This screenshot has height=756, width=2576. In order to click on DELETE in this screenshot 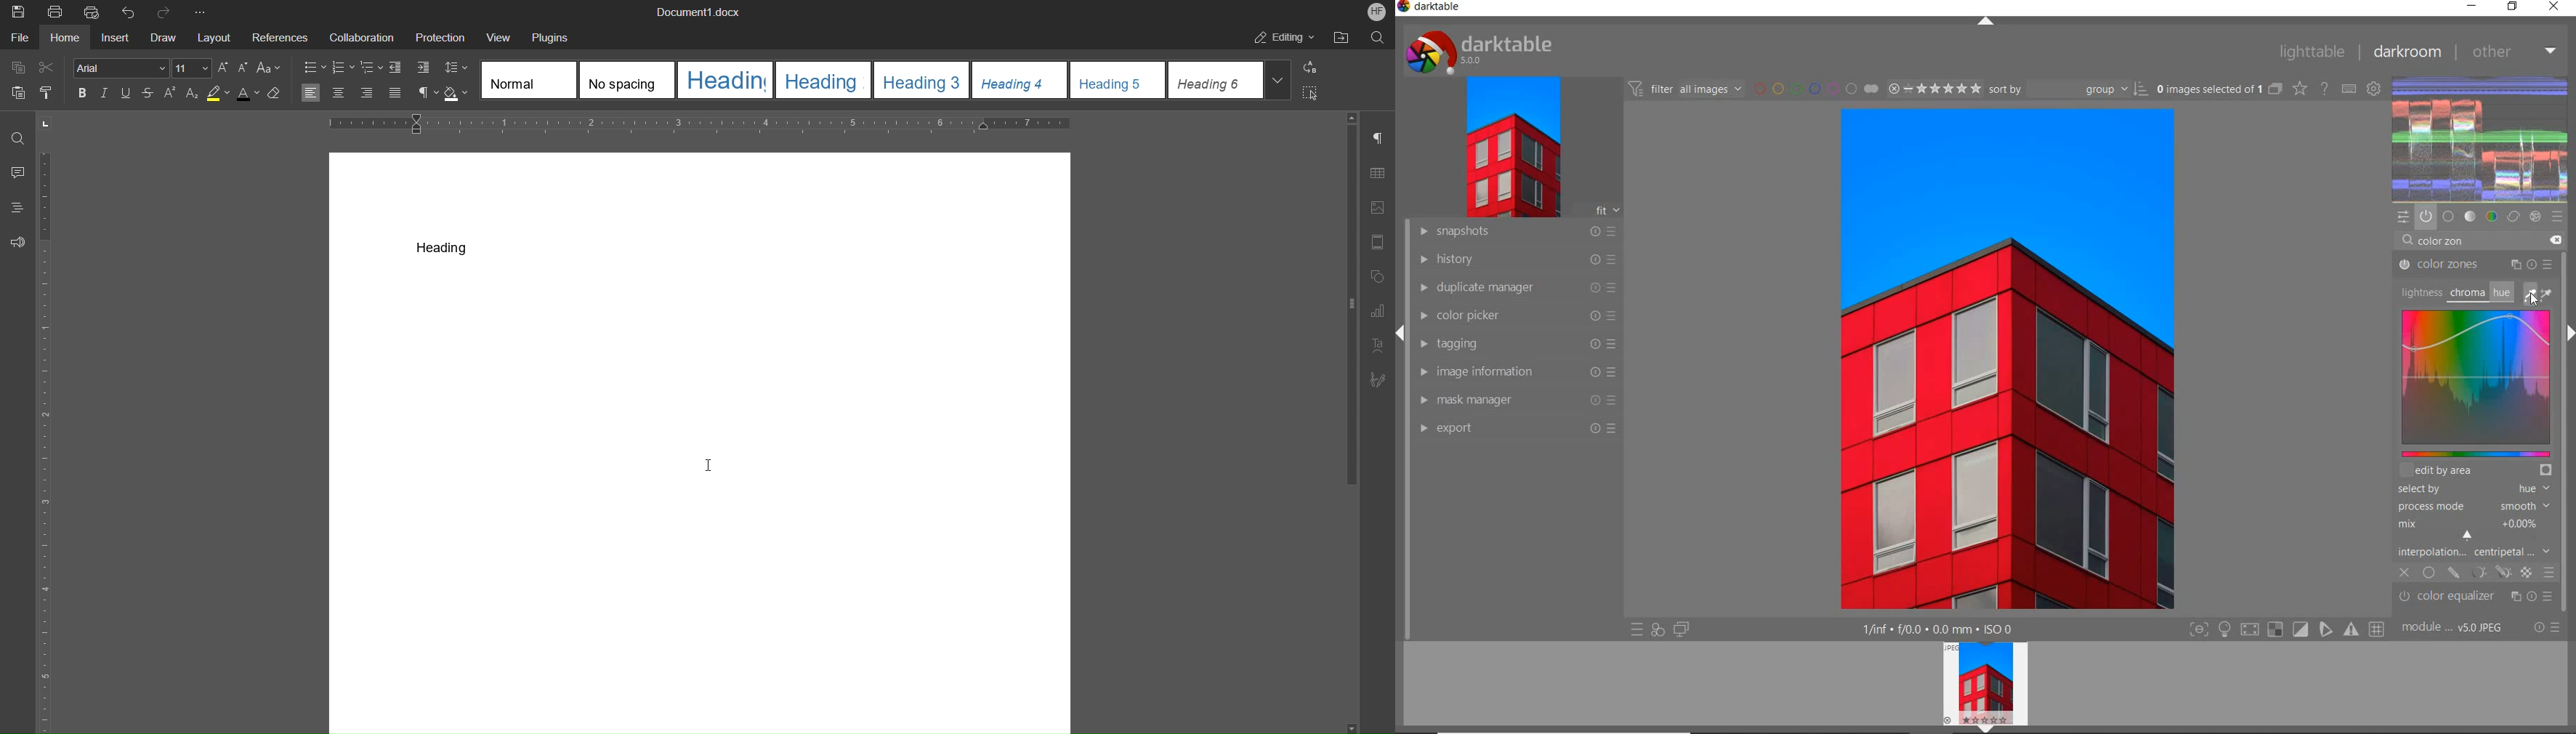, I will do `click(2555, 239)`.